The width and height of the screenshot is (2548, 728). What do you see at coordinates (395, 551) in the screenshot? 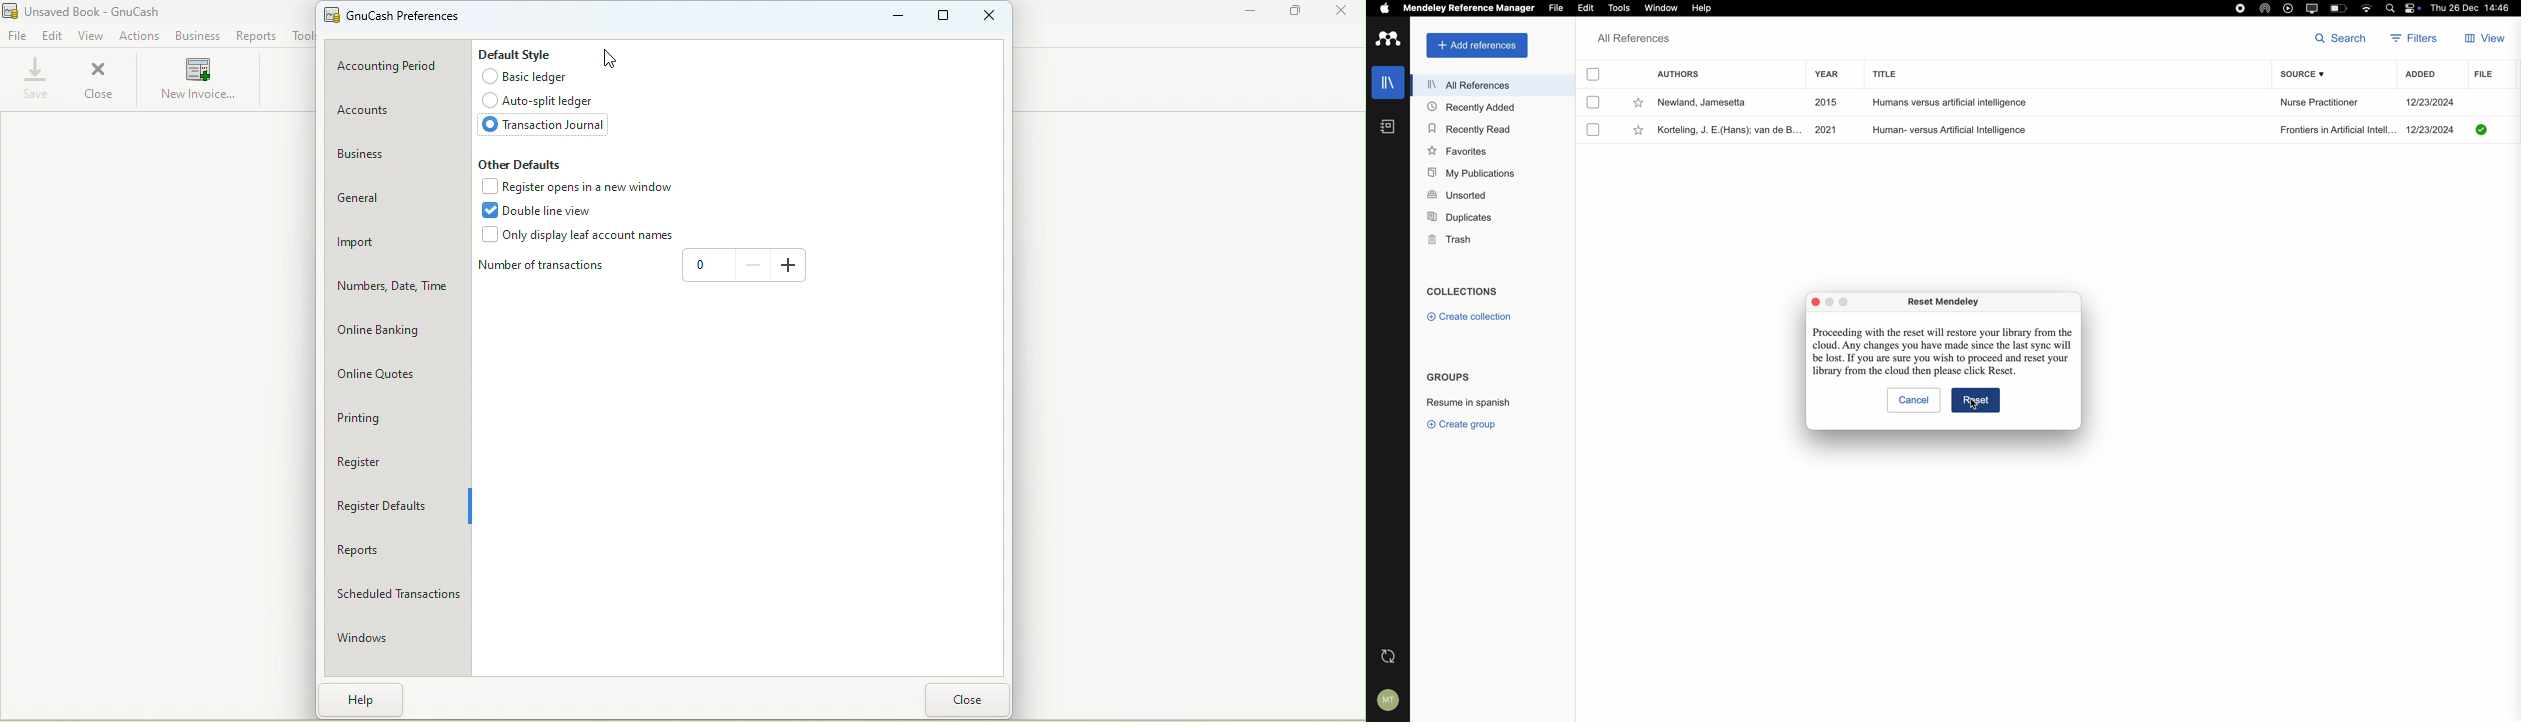
I see `Reports` at bounding box center [395, 551].